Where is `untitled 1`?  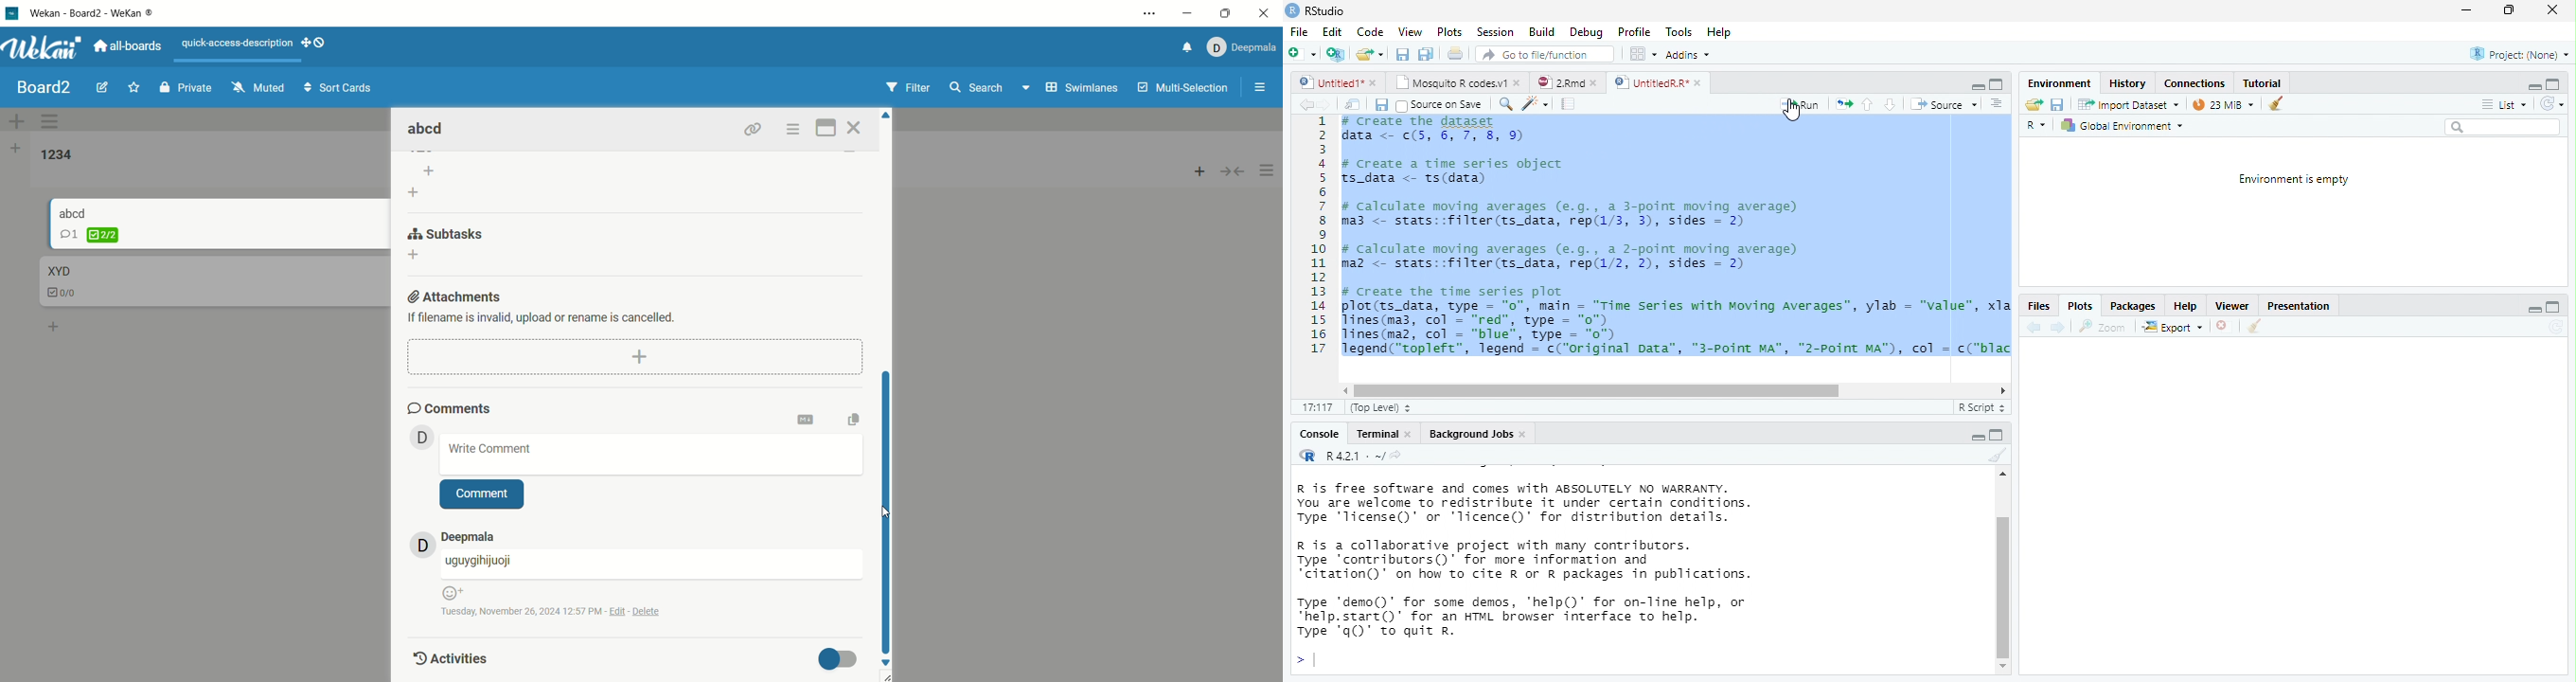
untitled 1 is located at coordinates (1326, 81).